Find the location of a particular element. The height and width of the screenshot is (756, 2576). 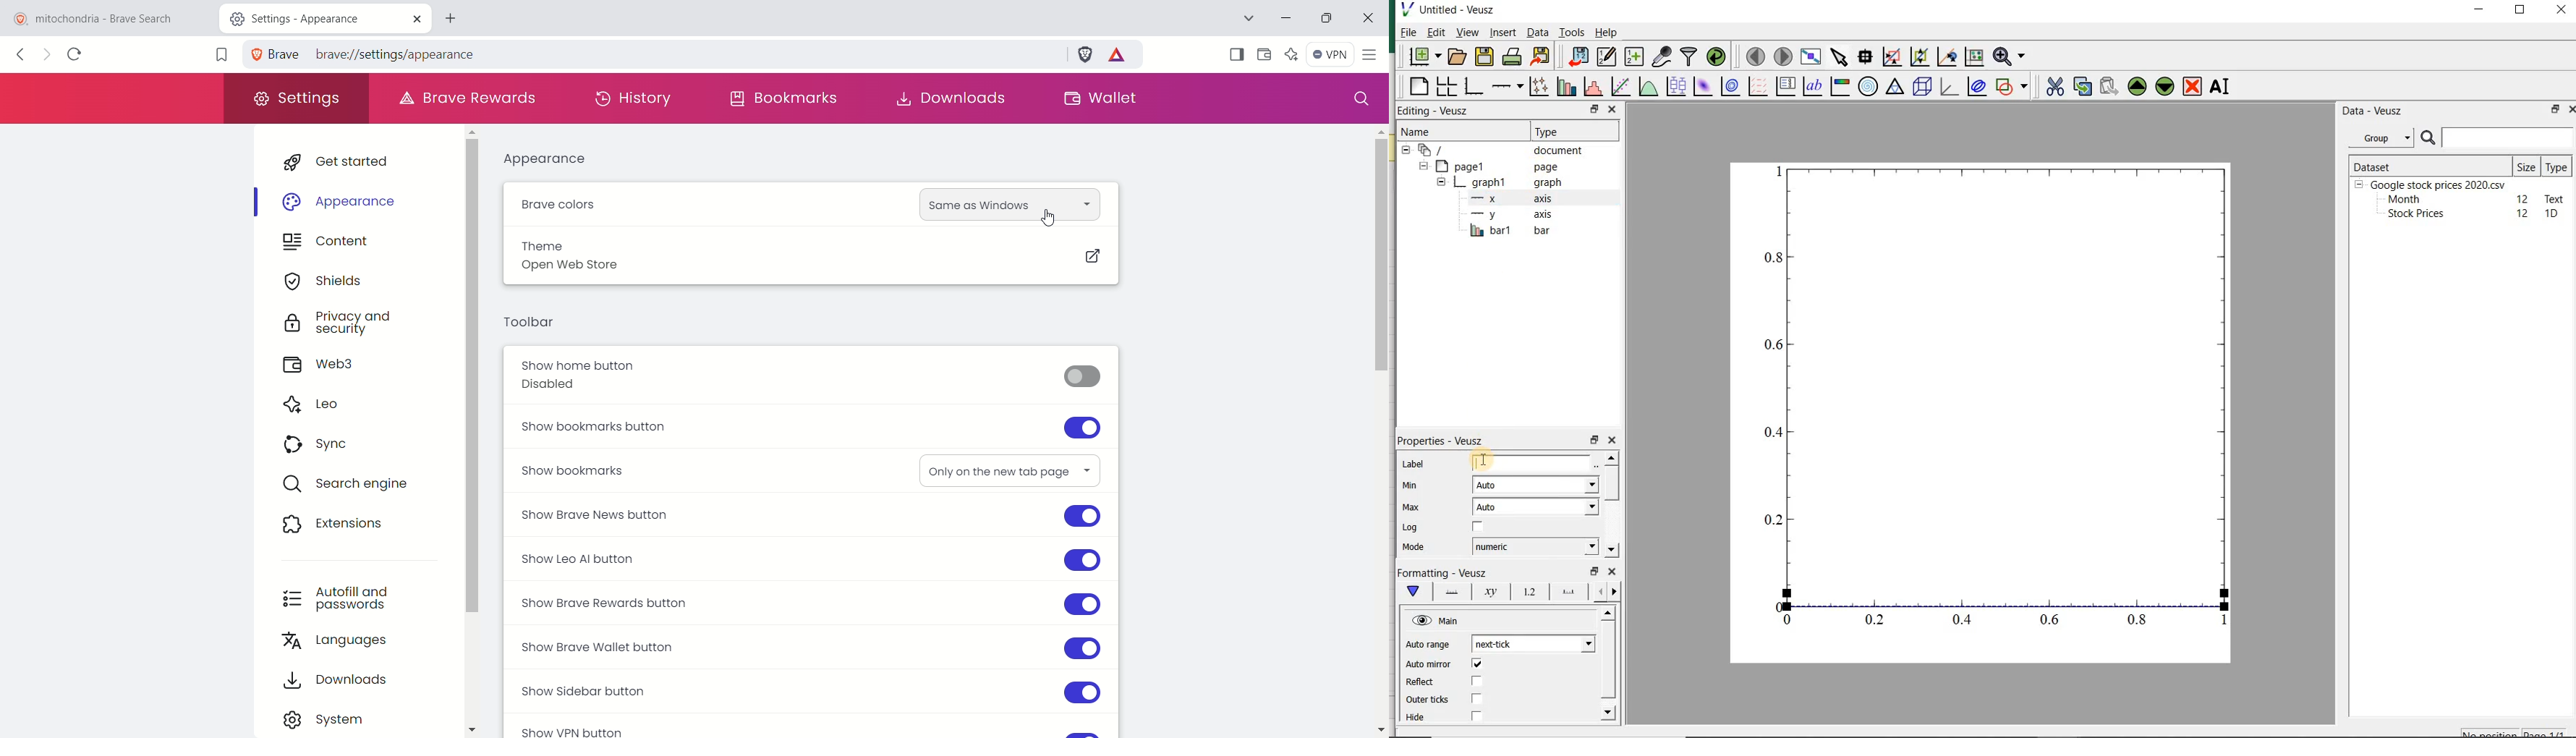

text label is located at coordinates (1812, 88).